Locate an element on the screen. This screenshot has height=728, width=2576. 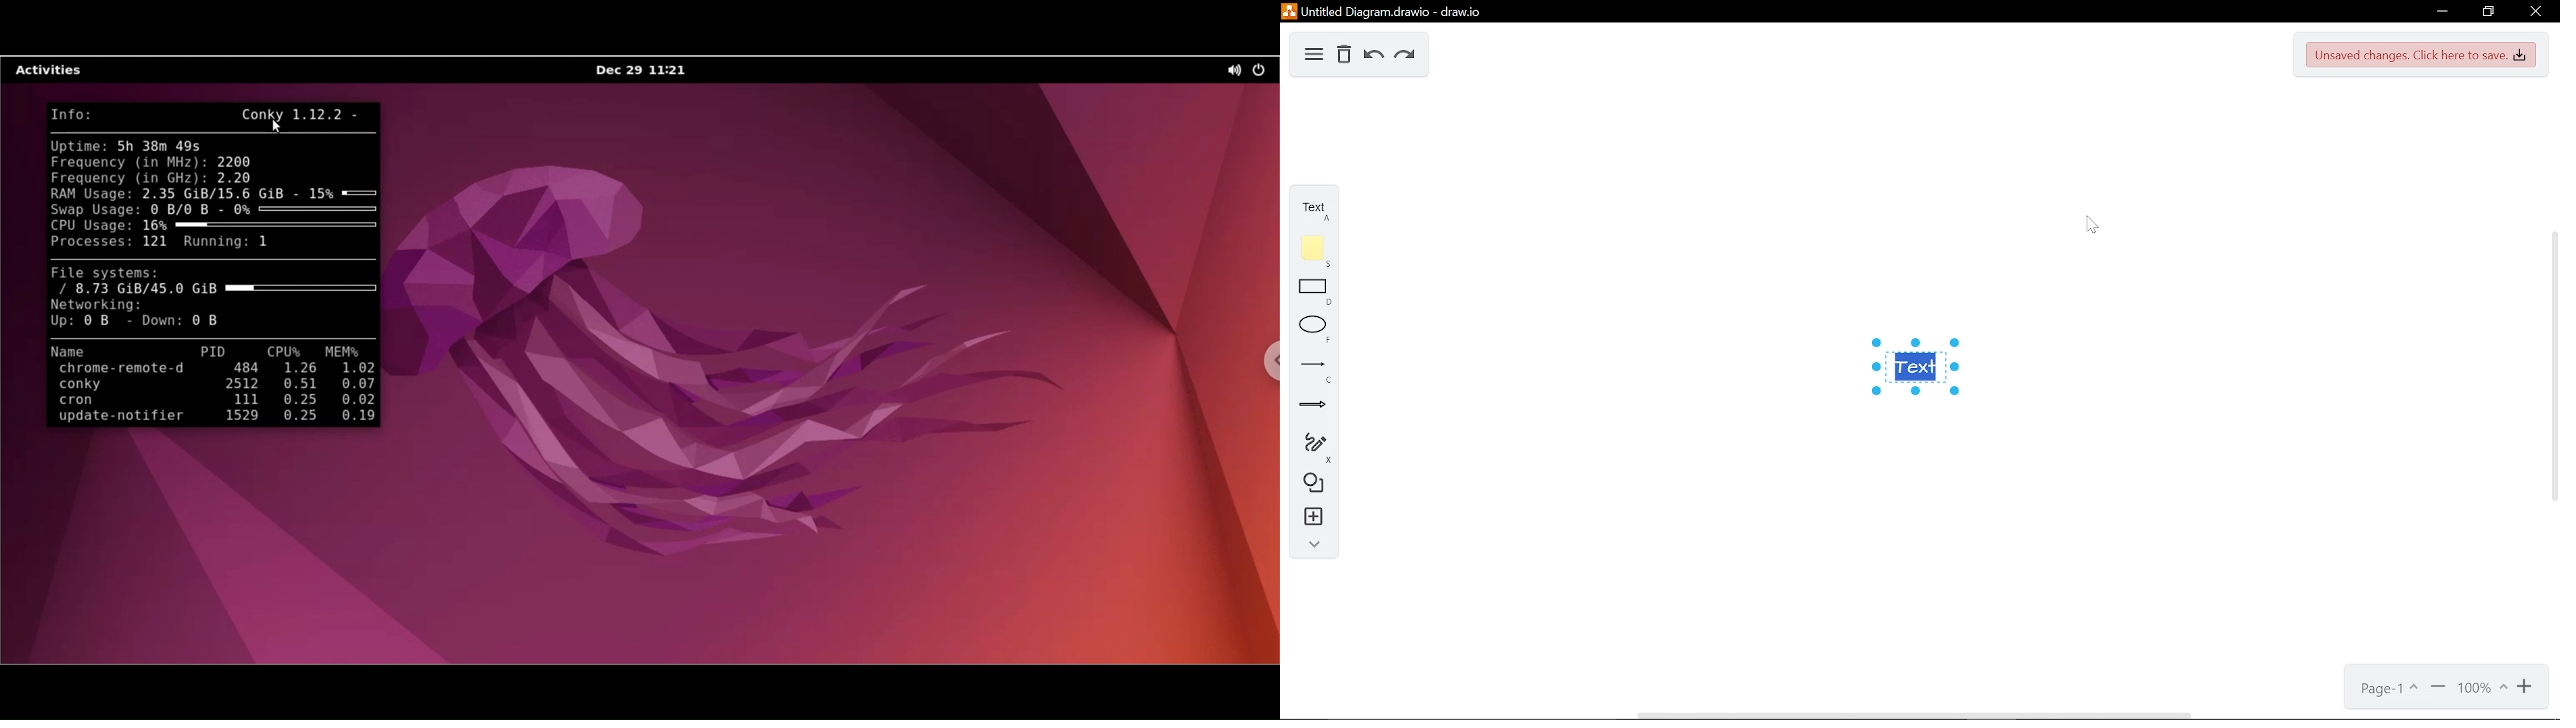
Insert is located at coordinates (1307, 519).